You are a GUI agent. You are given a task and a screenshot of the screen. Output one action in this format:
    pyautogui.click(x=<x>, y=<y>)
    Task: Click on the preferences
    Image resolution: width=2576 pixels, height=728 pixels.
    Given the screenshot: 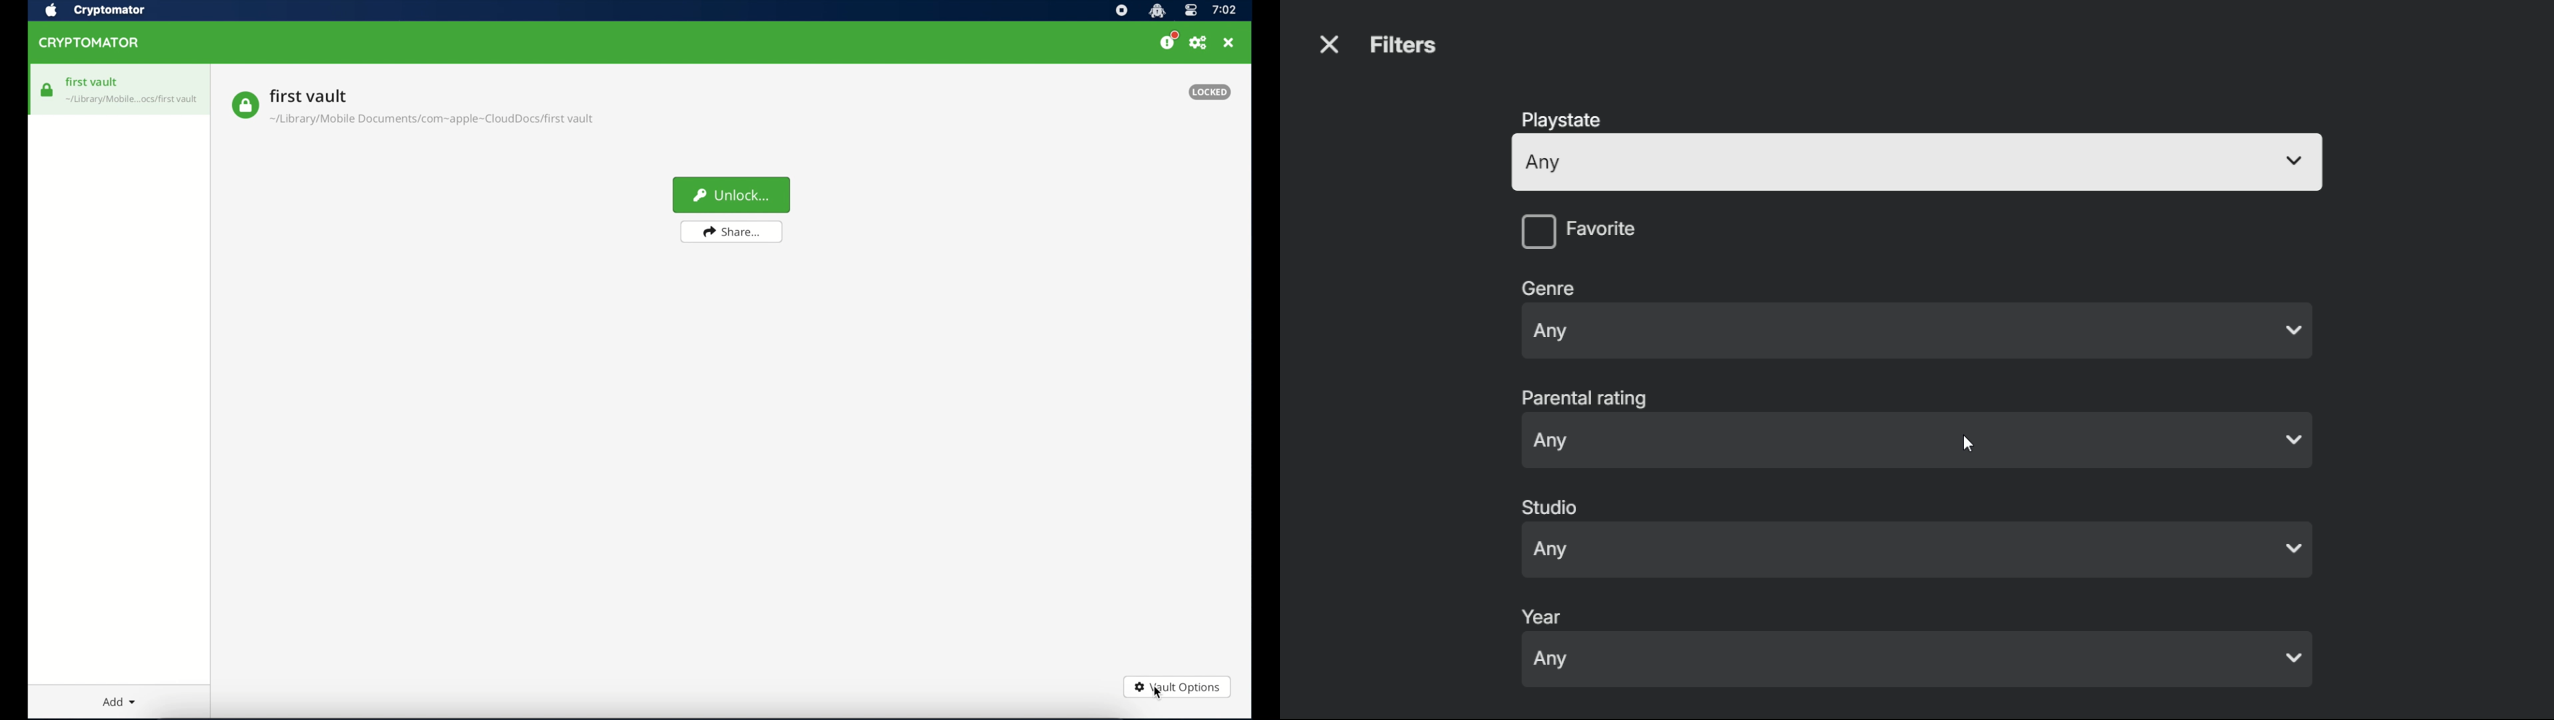 What is the action you would take?
    pyautogui.click(x=1198, y=43)
    